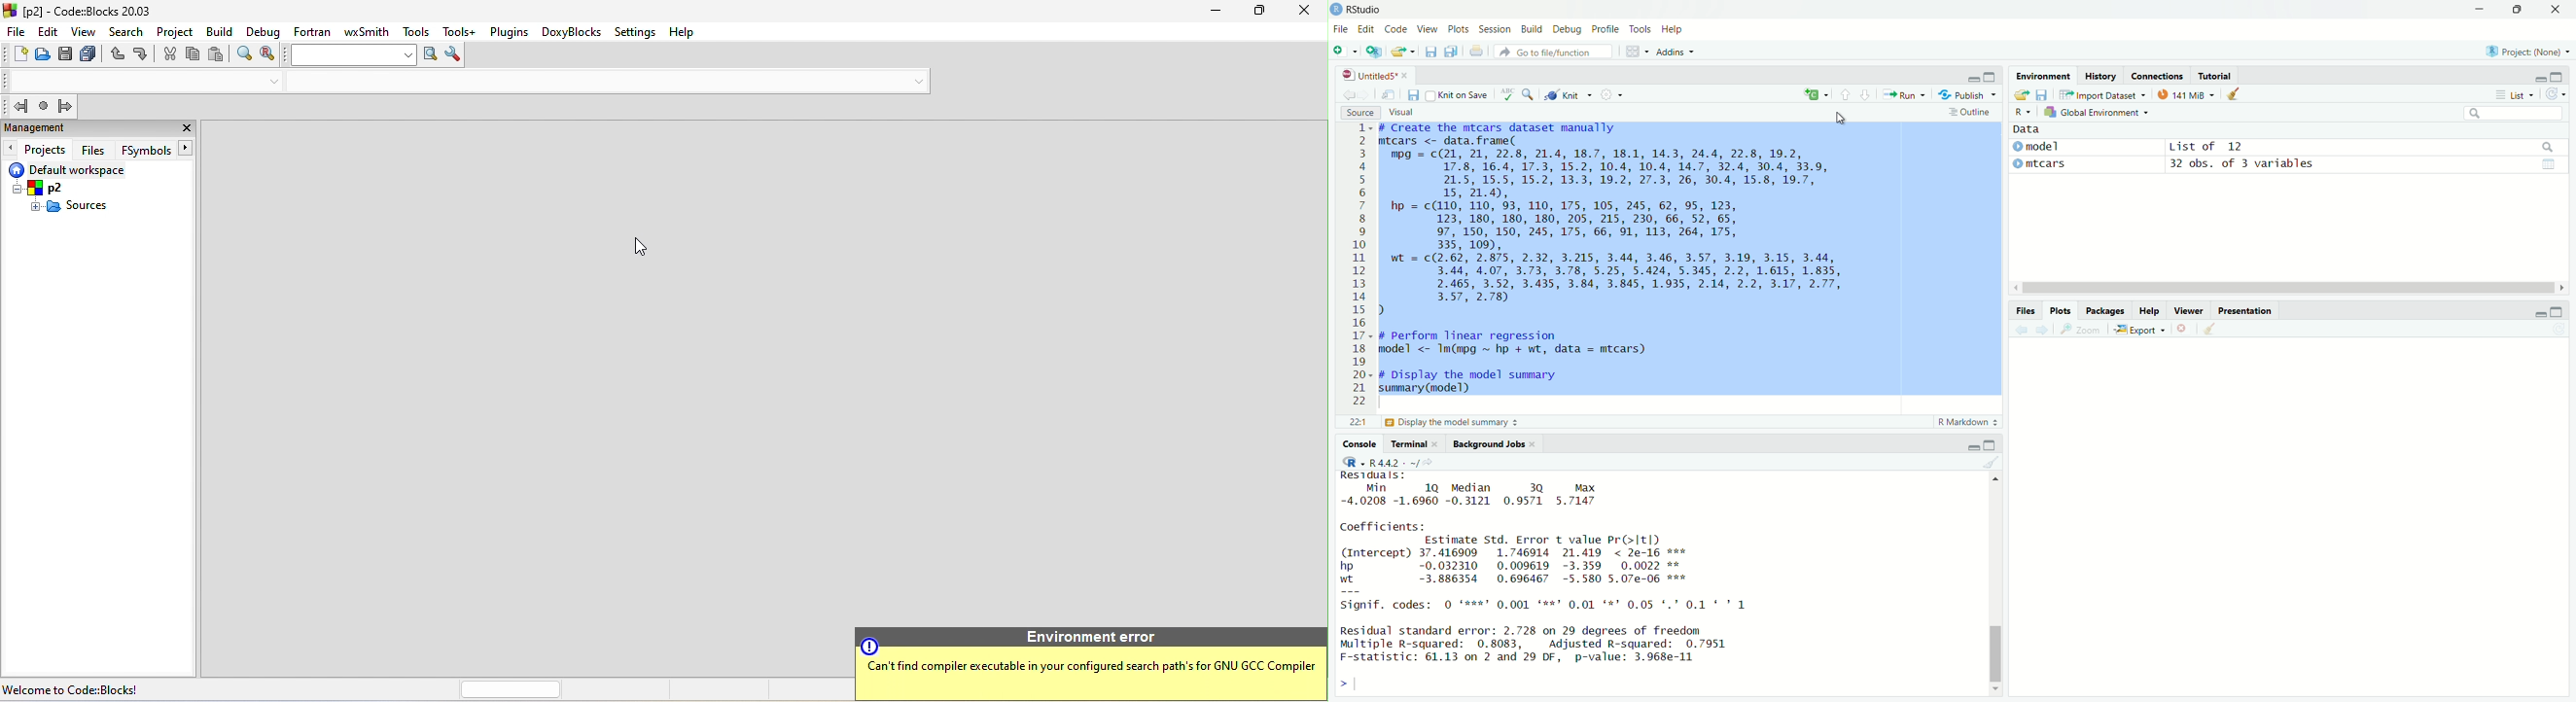 This screenshot has height=728, width=2576. What do you see at coordinates (1341, 49) in the screenshot?
I see `new file` at bounding box center [1341, 49].